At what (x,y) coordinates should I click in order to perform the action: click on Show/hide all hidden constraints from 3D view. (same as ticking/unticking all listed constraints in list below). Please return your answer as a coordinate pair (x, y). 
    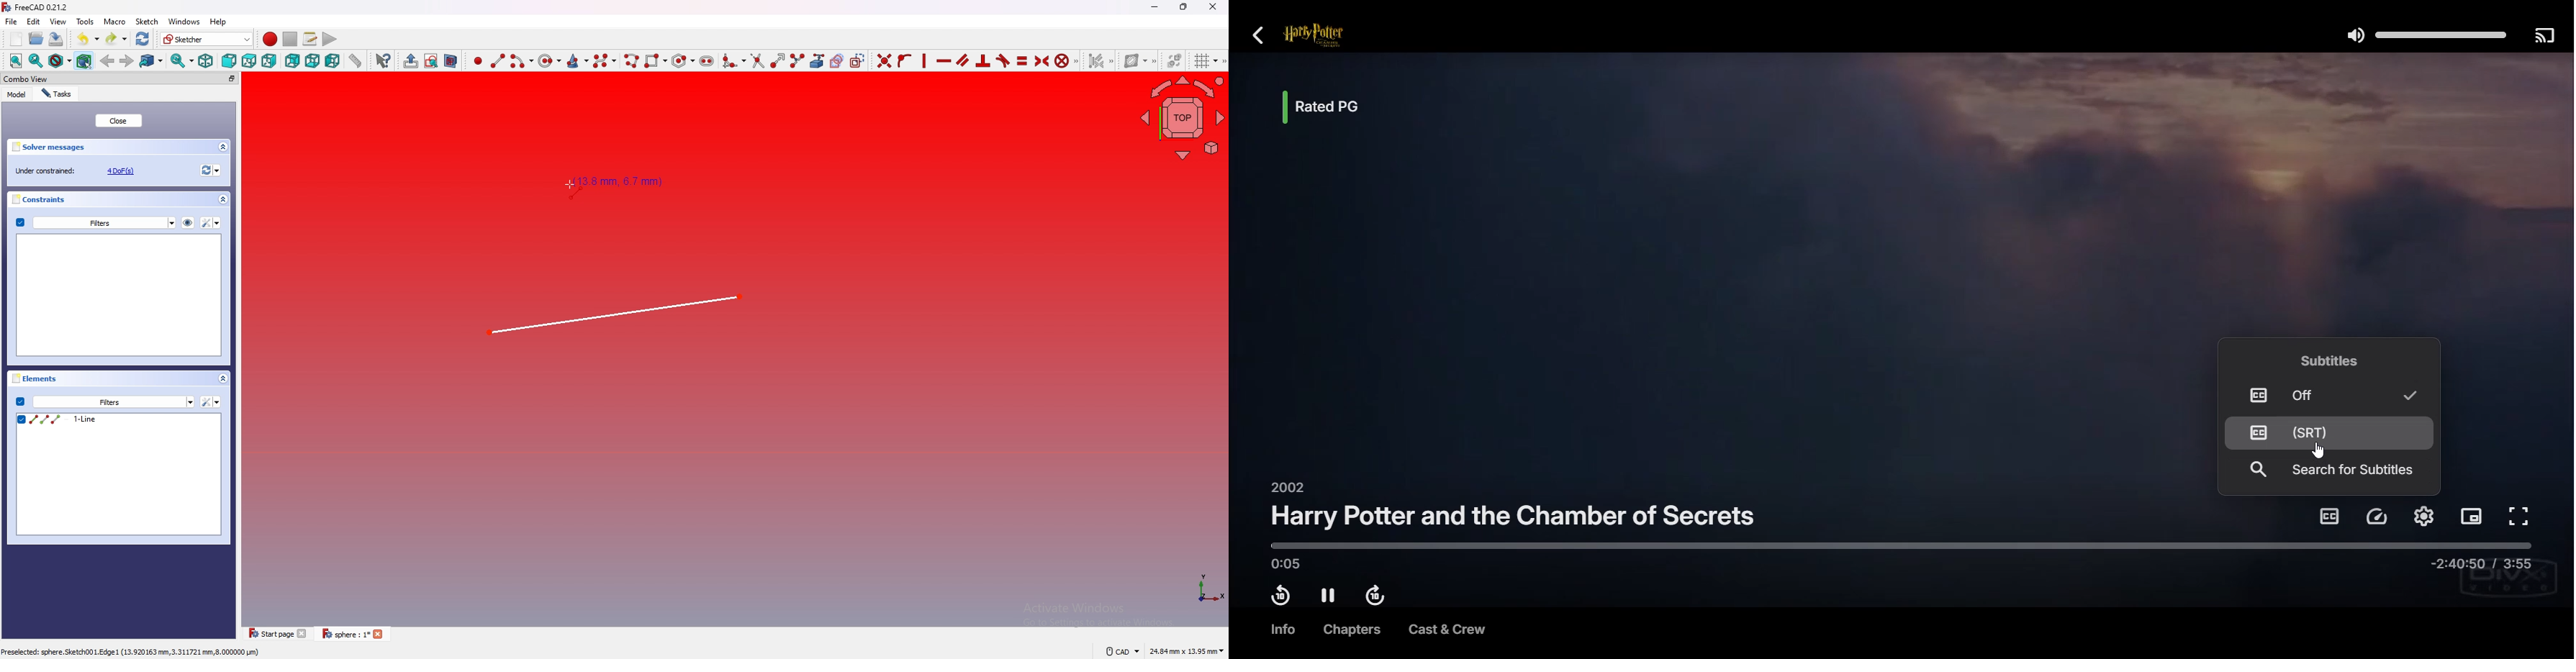
    Looking at the image, I should click on (188, 221).